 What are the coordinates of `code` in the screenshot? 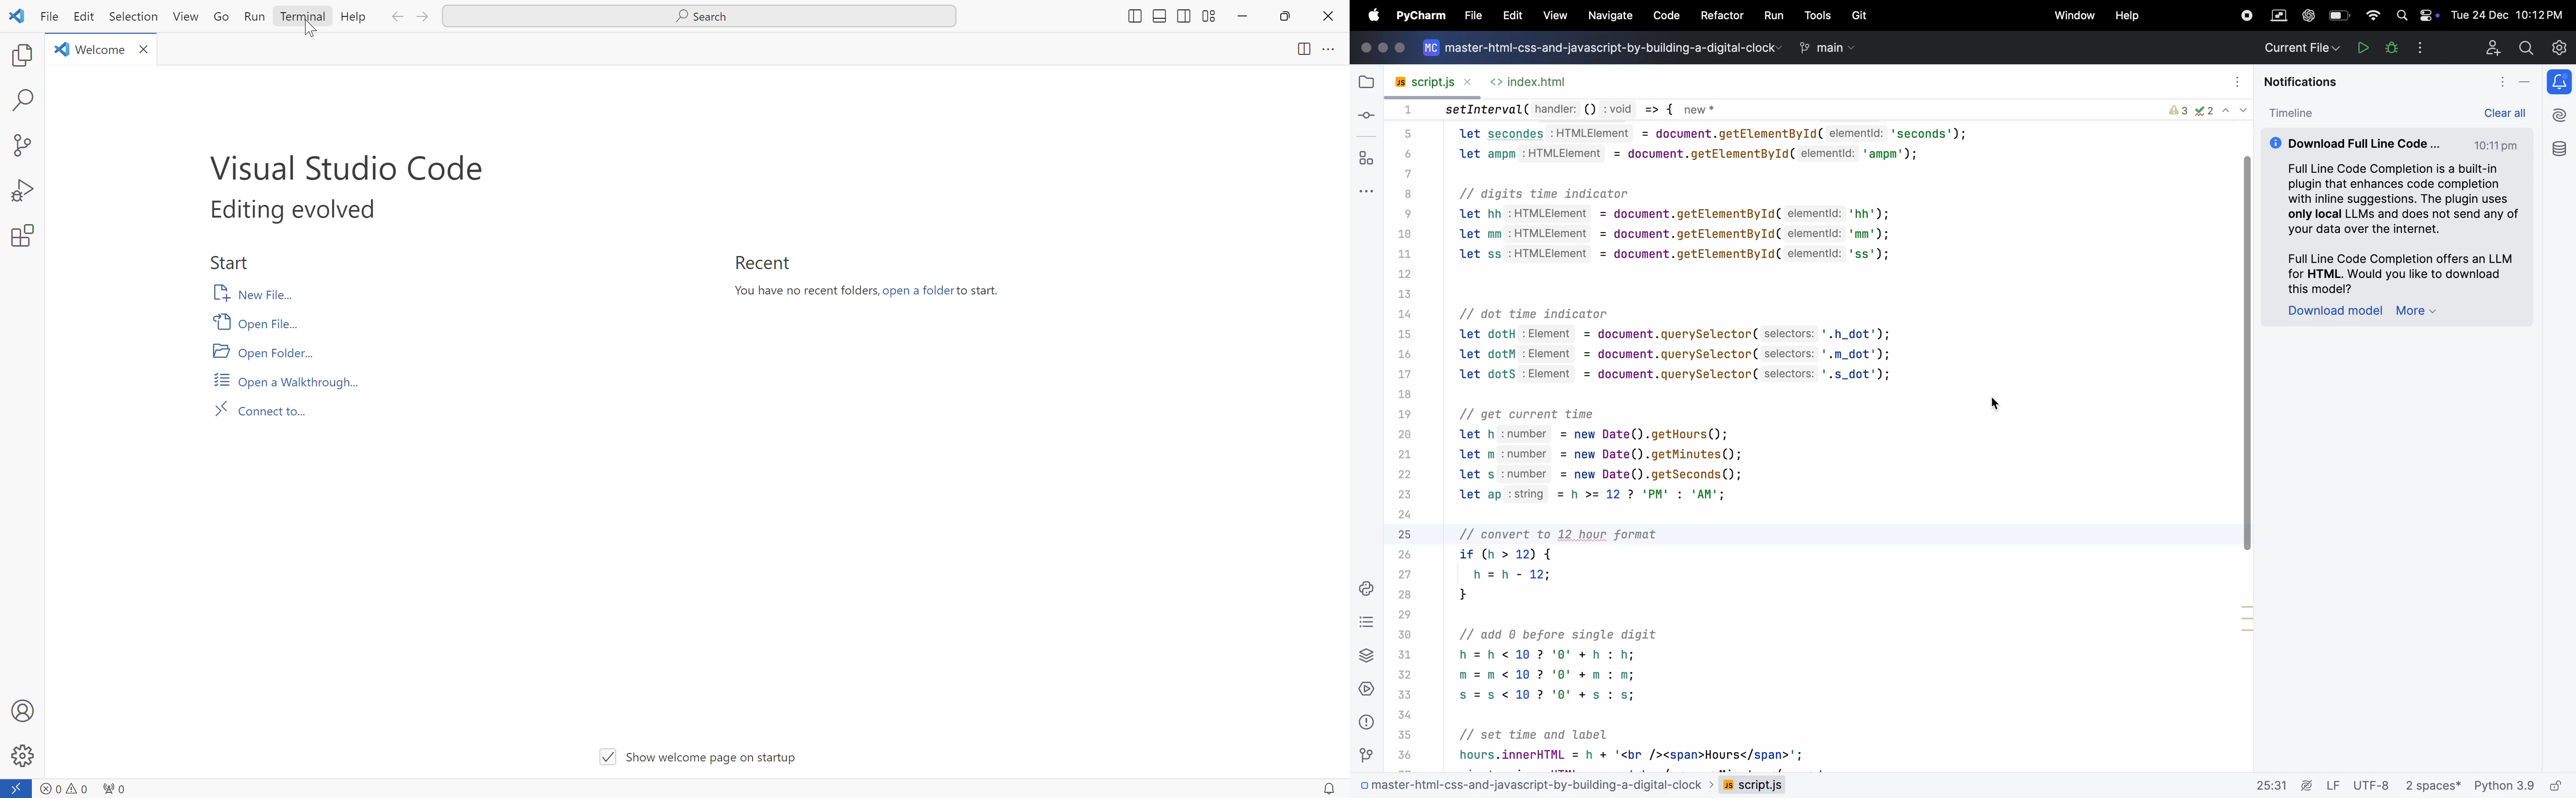 It's located at (1664, 16).